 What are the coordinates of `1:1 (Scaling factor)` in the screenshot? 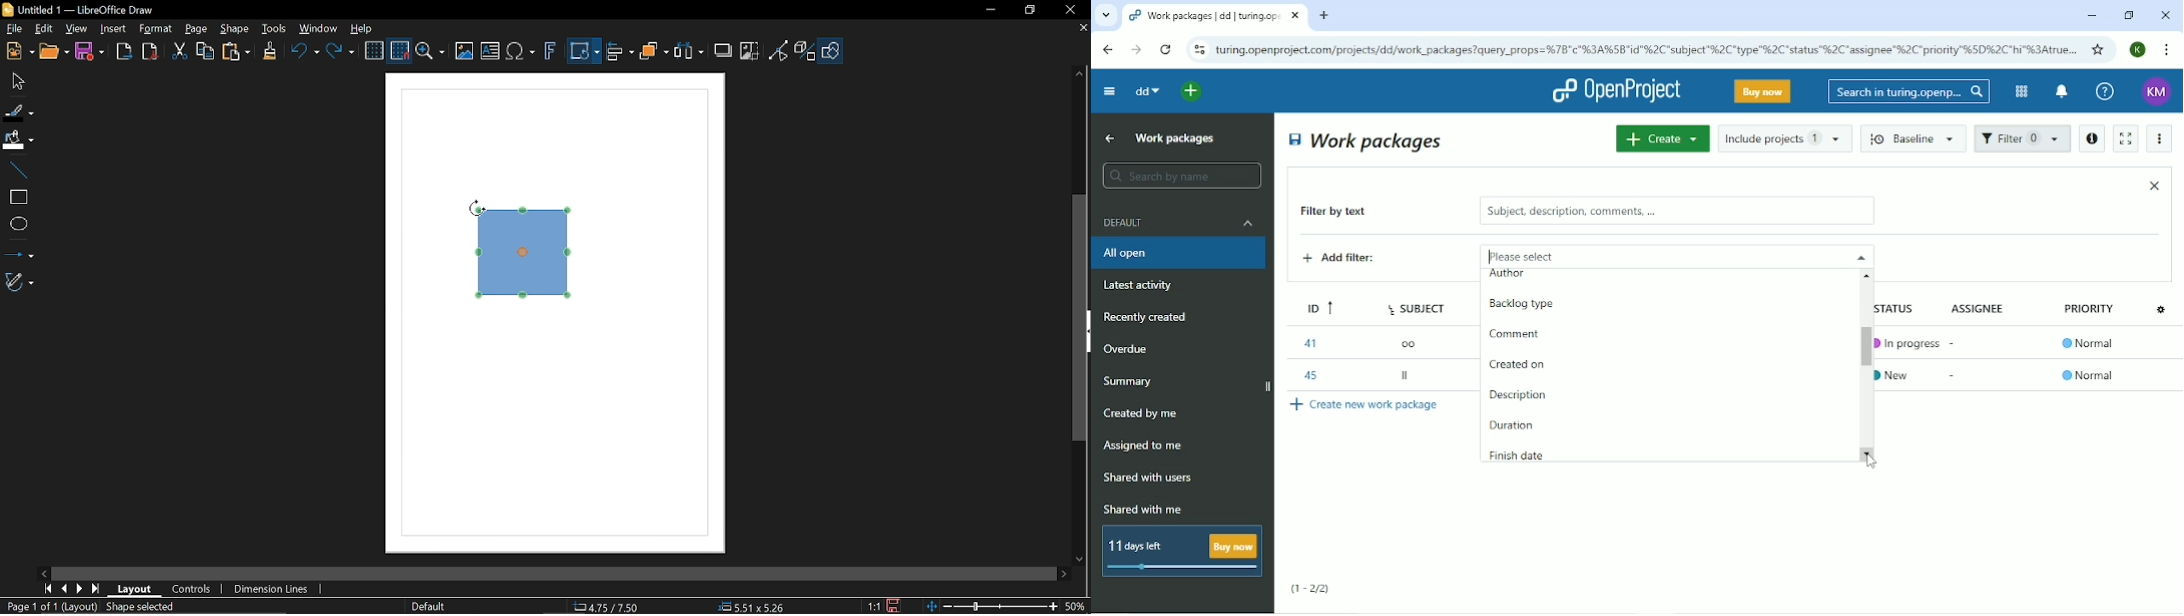 It's located at (875, 607).